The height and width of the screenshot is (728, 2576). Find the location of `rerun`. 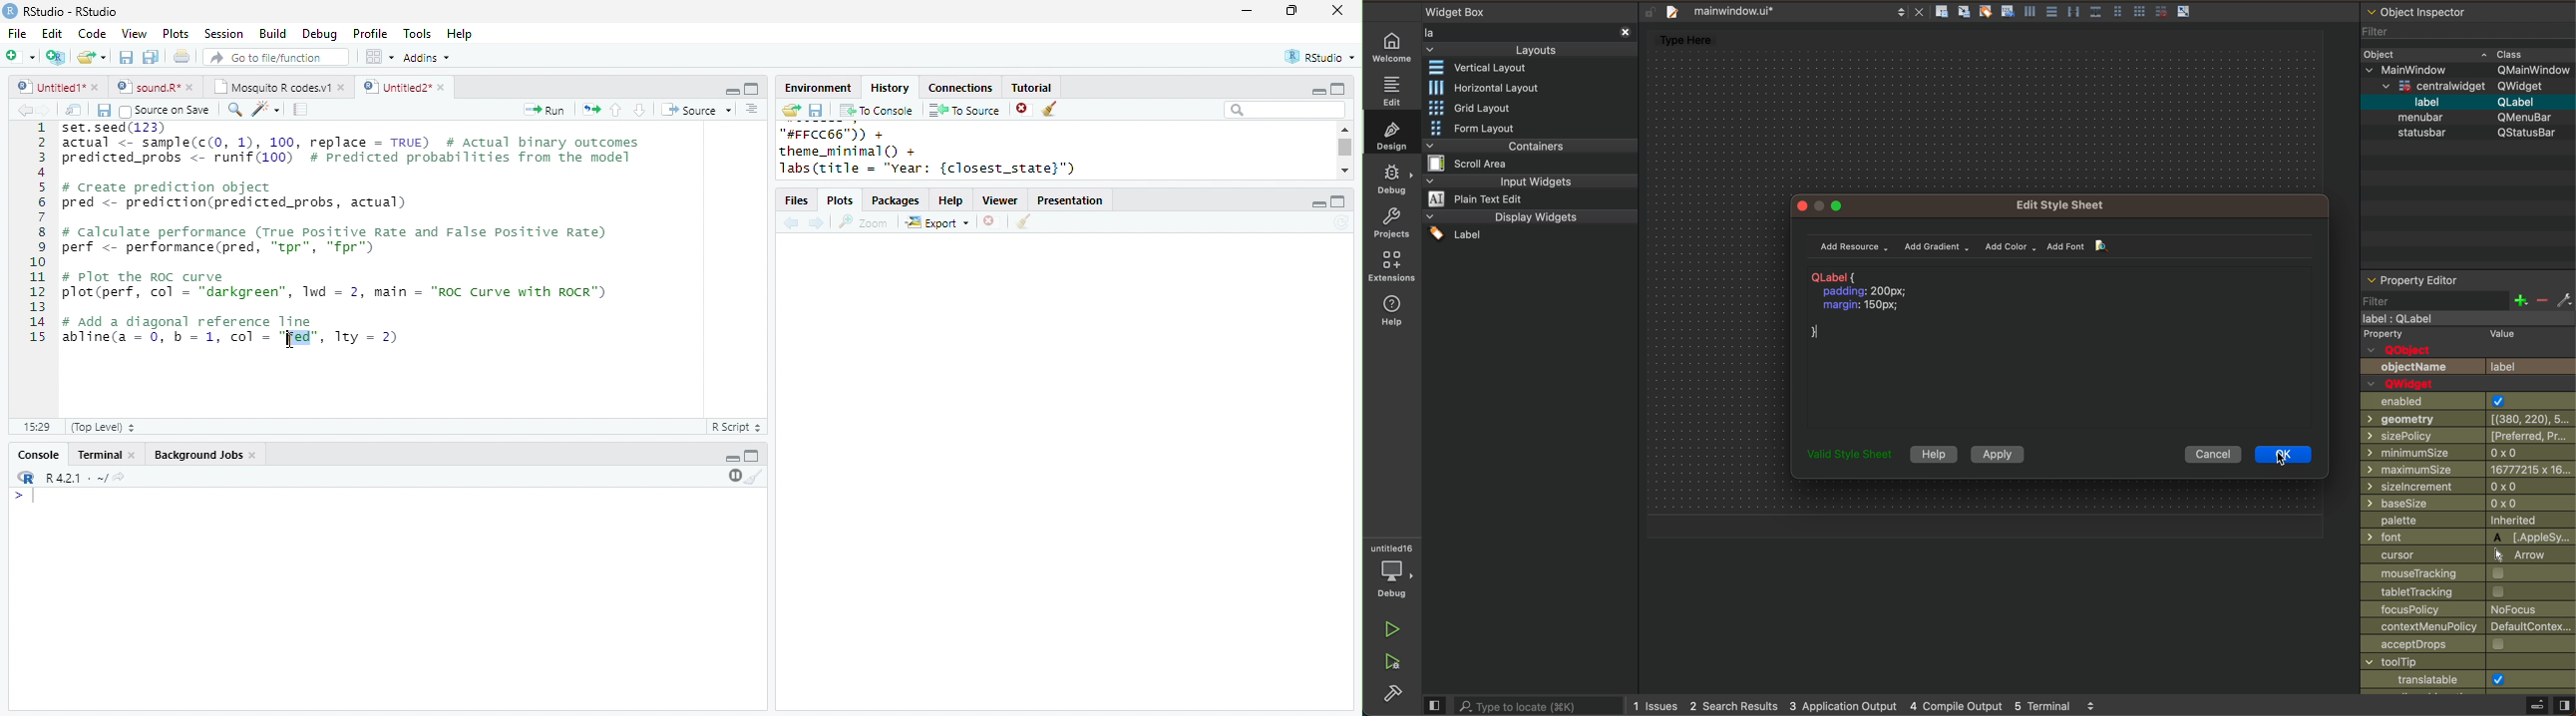

rerun is located at coordinates (591, 110).